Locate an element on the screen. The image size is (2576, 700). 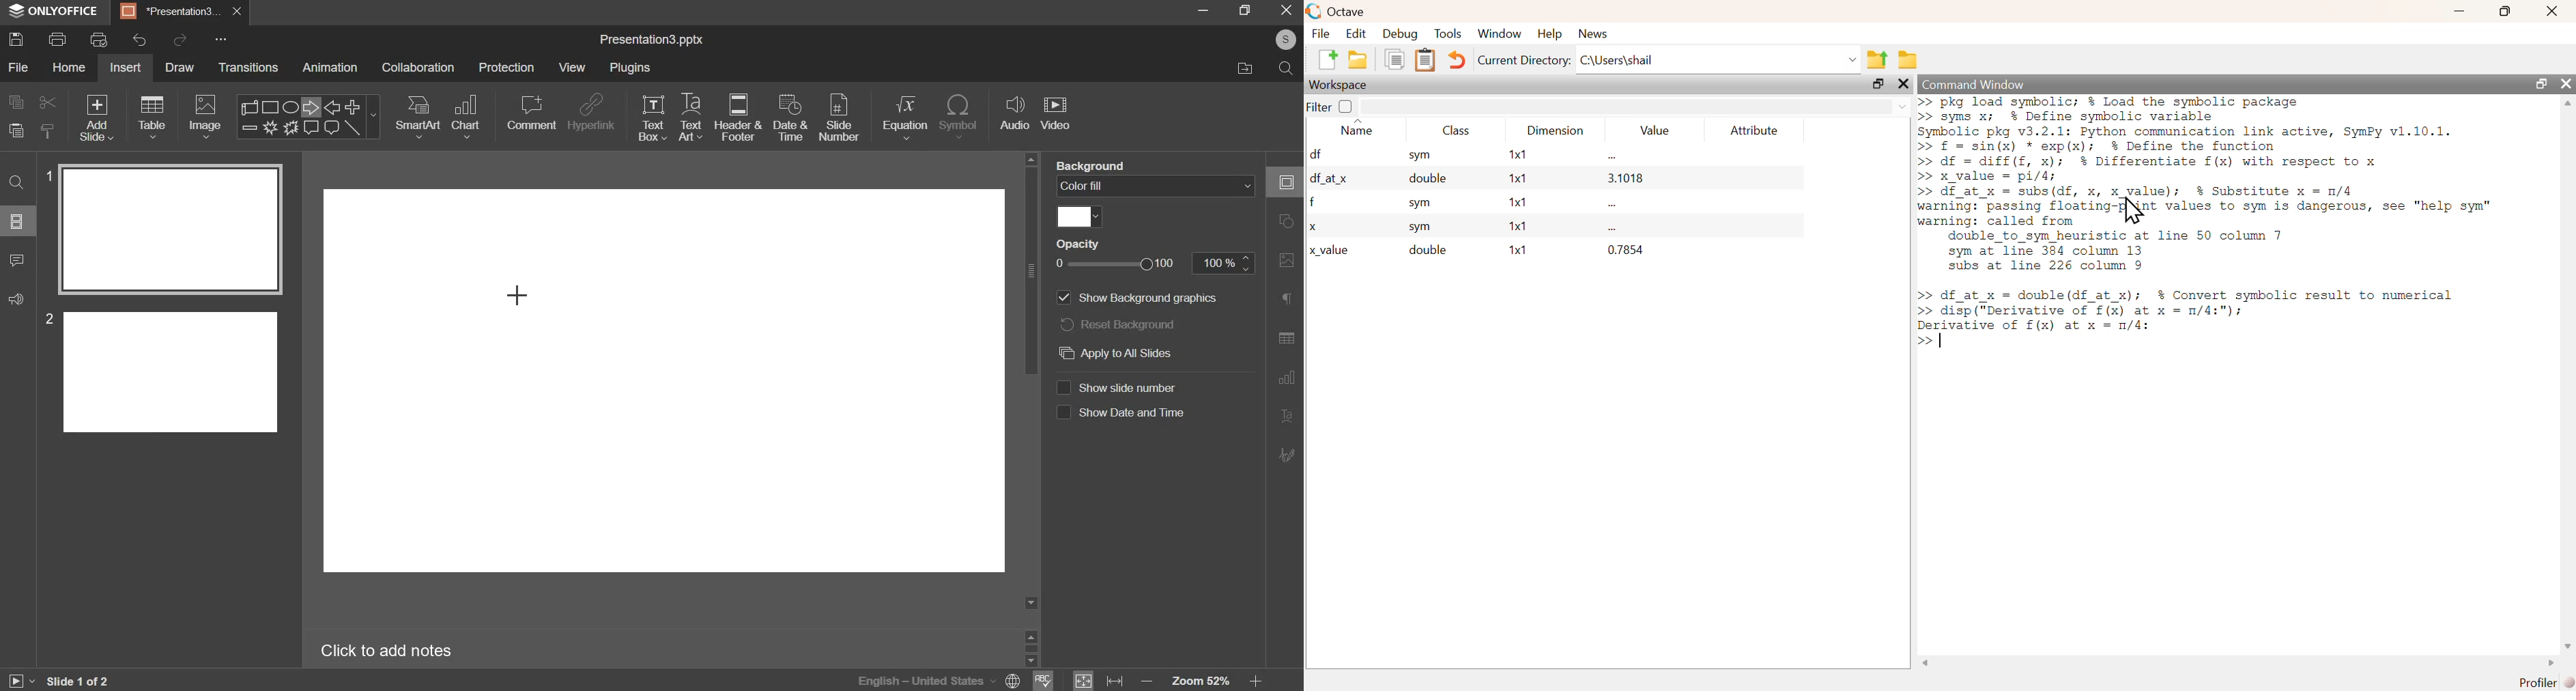
1x1 is located at coordinates (1517, 156).